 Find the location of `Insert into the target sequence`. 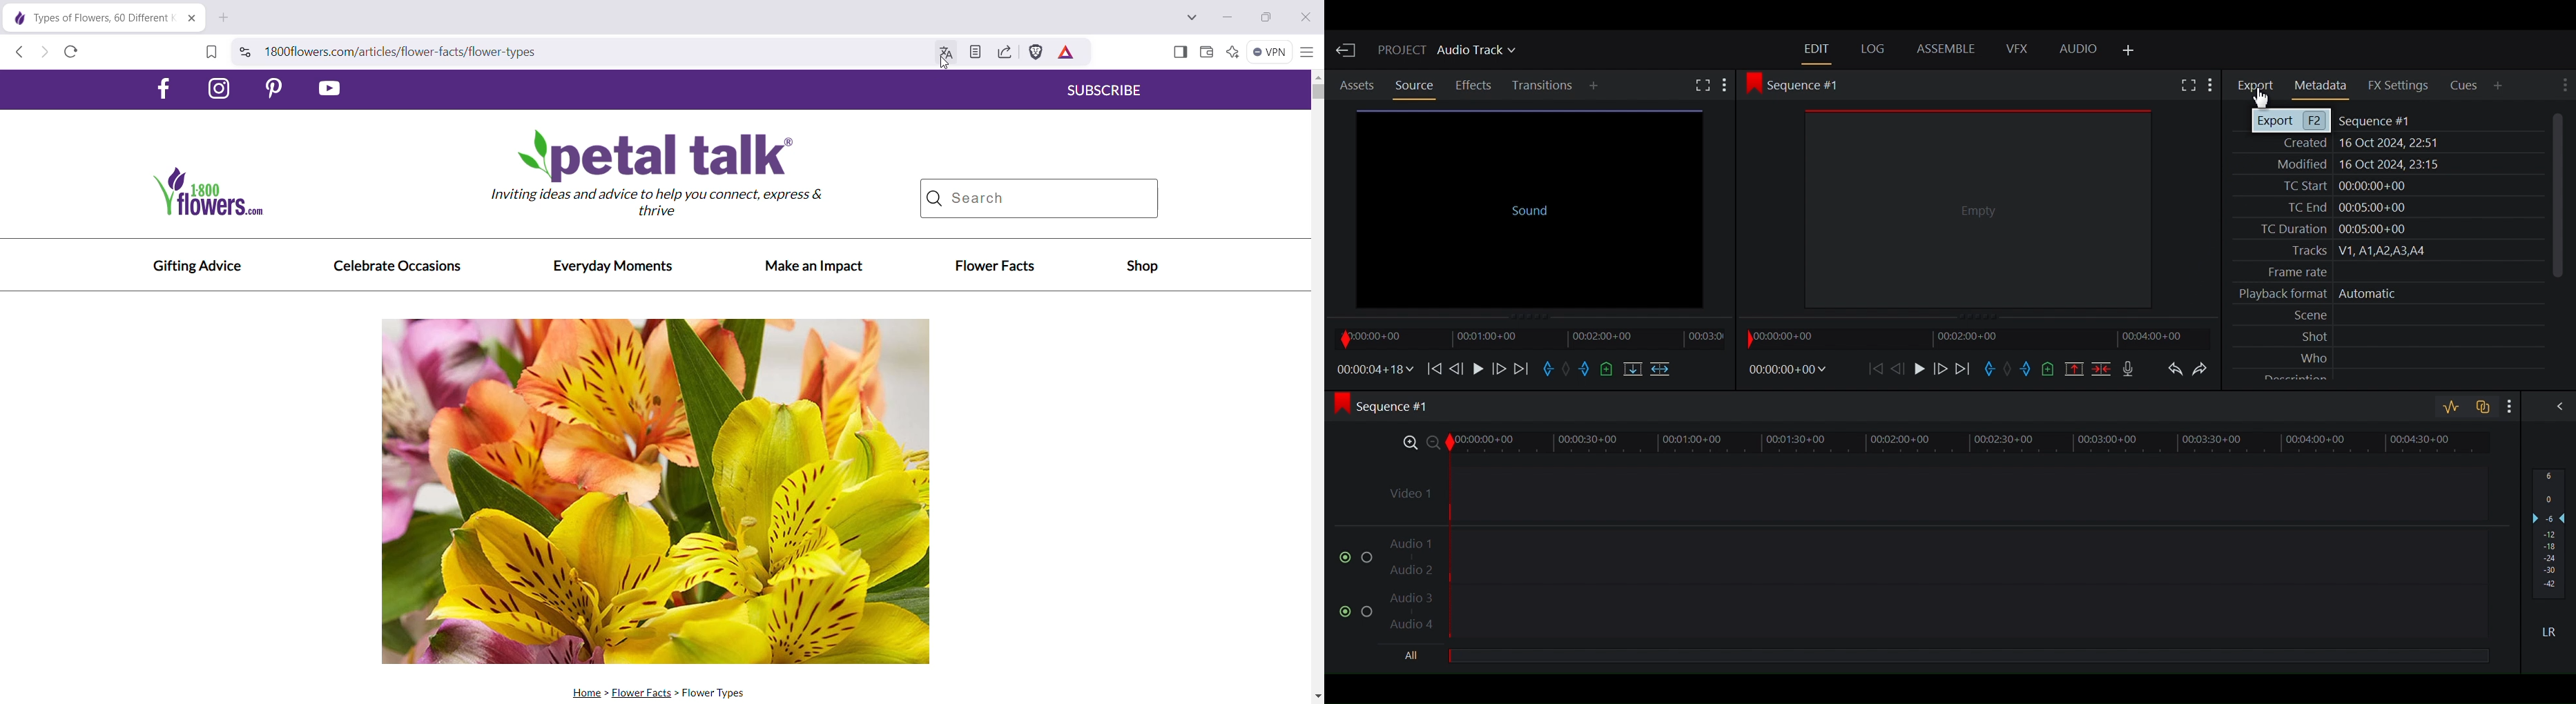

Insert into the target sequence is located at coordinates (1662, 370).